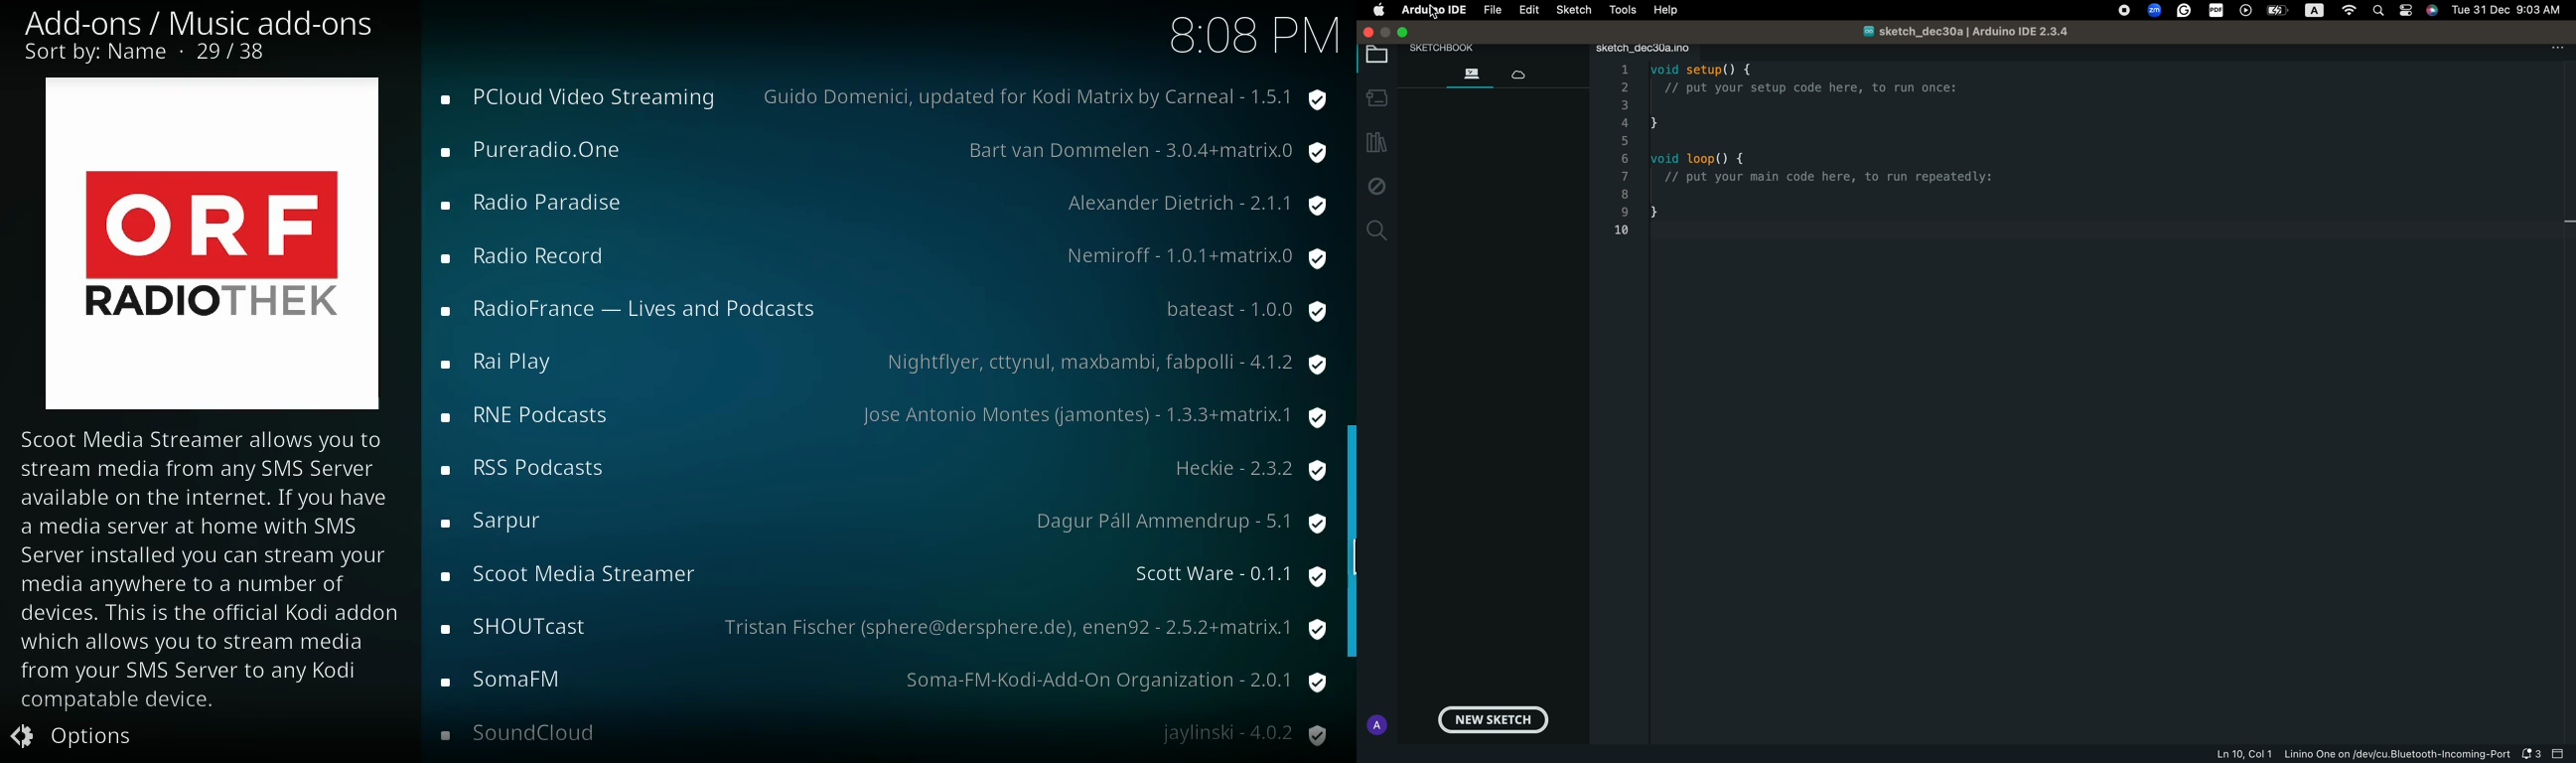  Describe the element at coordinates (535, 152) in the screenshot. I see `add-on` at that location.